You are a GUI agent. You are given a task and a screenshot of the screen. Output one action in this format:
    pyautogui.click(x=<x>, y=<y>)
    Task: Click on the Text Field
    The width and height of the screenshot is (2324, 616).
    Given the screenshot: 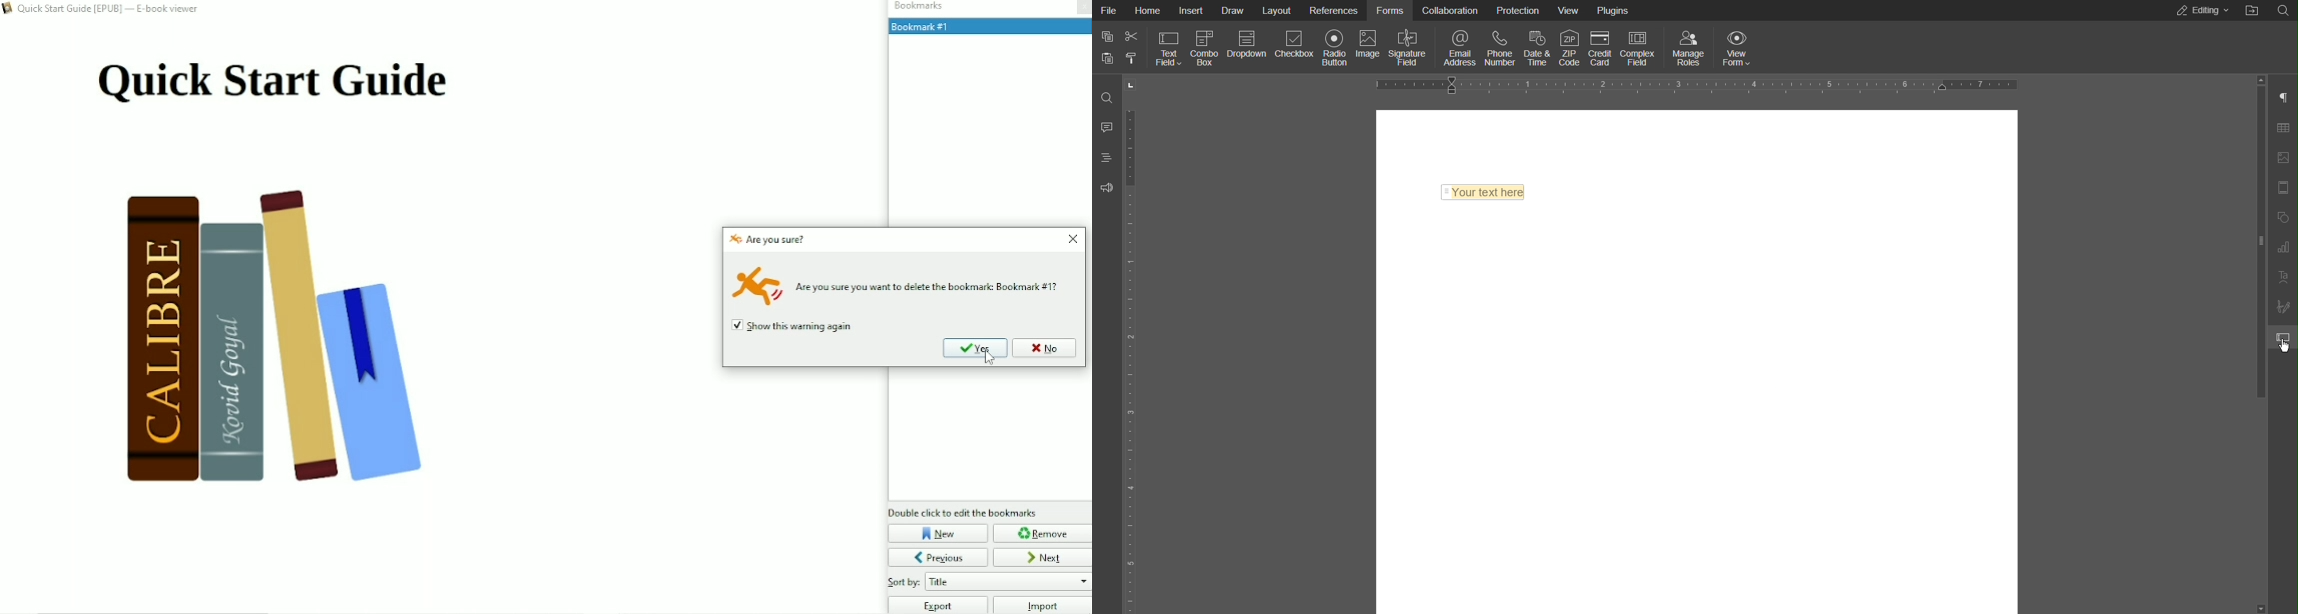 What is the action you would take?
    pyautogui.click(x=1169, y=48)
    